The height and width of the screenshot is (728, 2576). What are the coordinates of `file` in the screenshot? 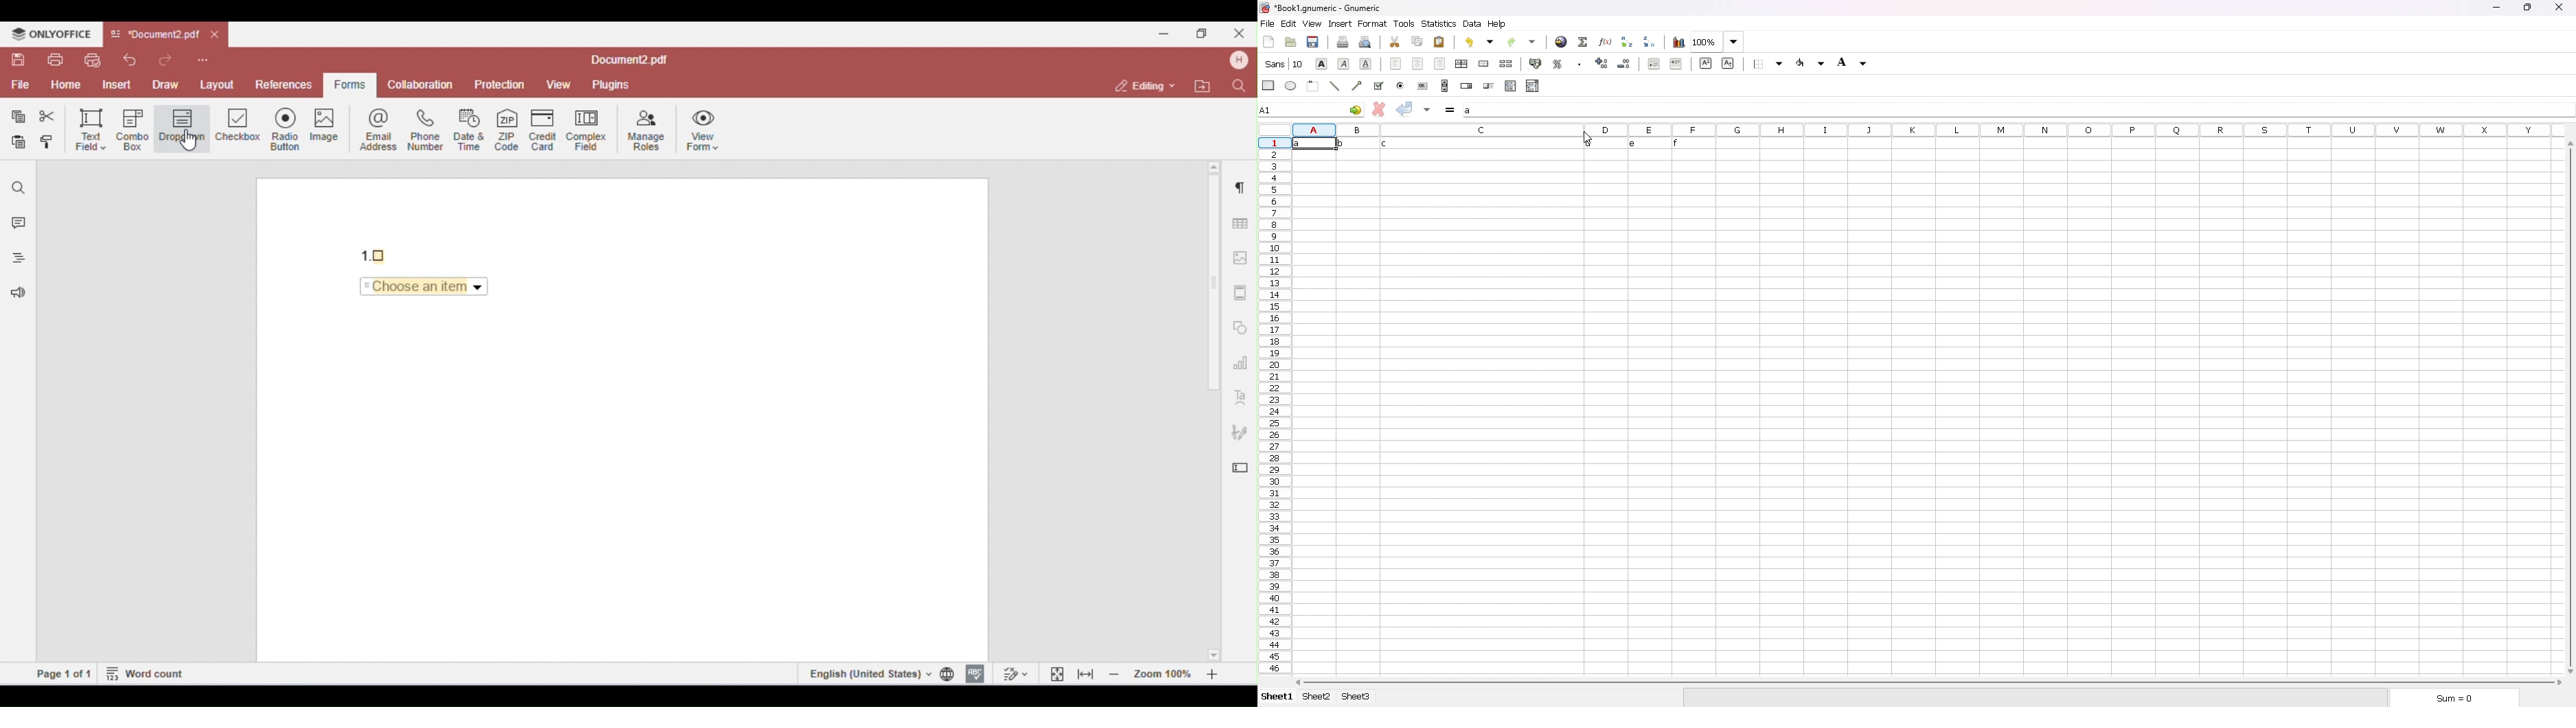 It's located at (1267, 23).